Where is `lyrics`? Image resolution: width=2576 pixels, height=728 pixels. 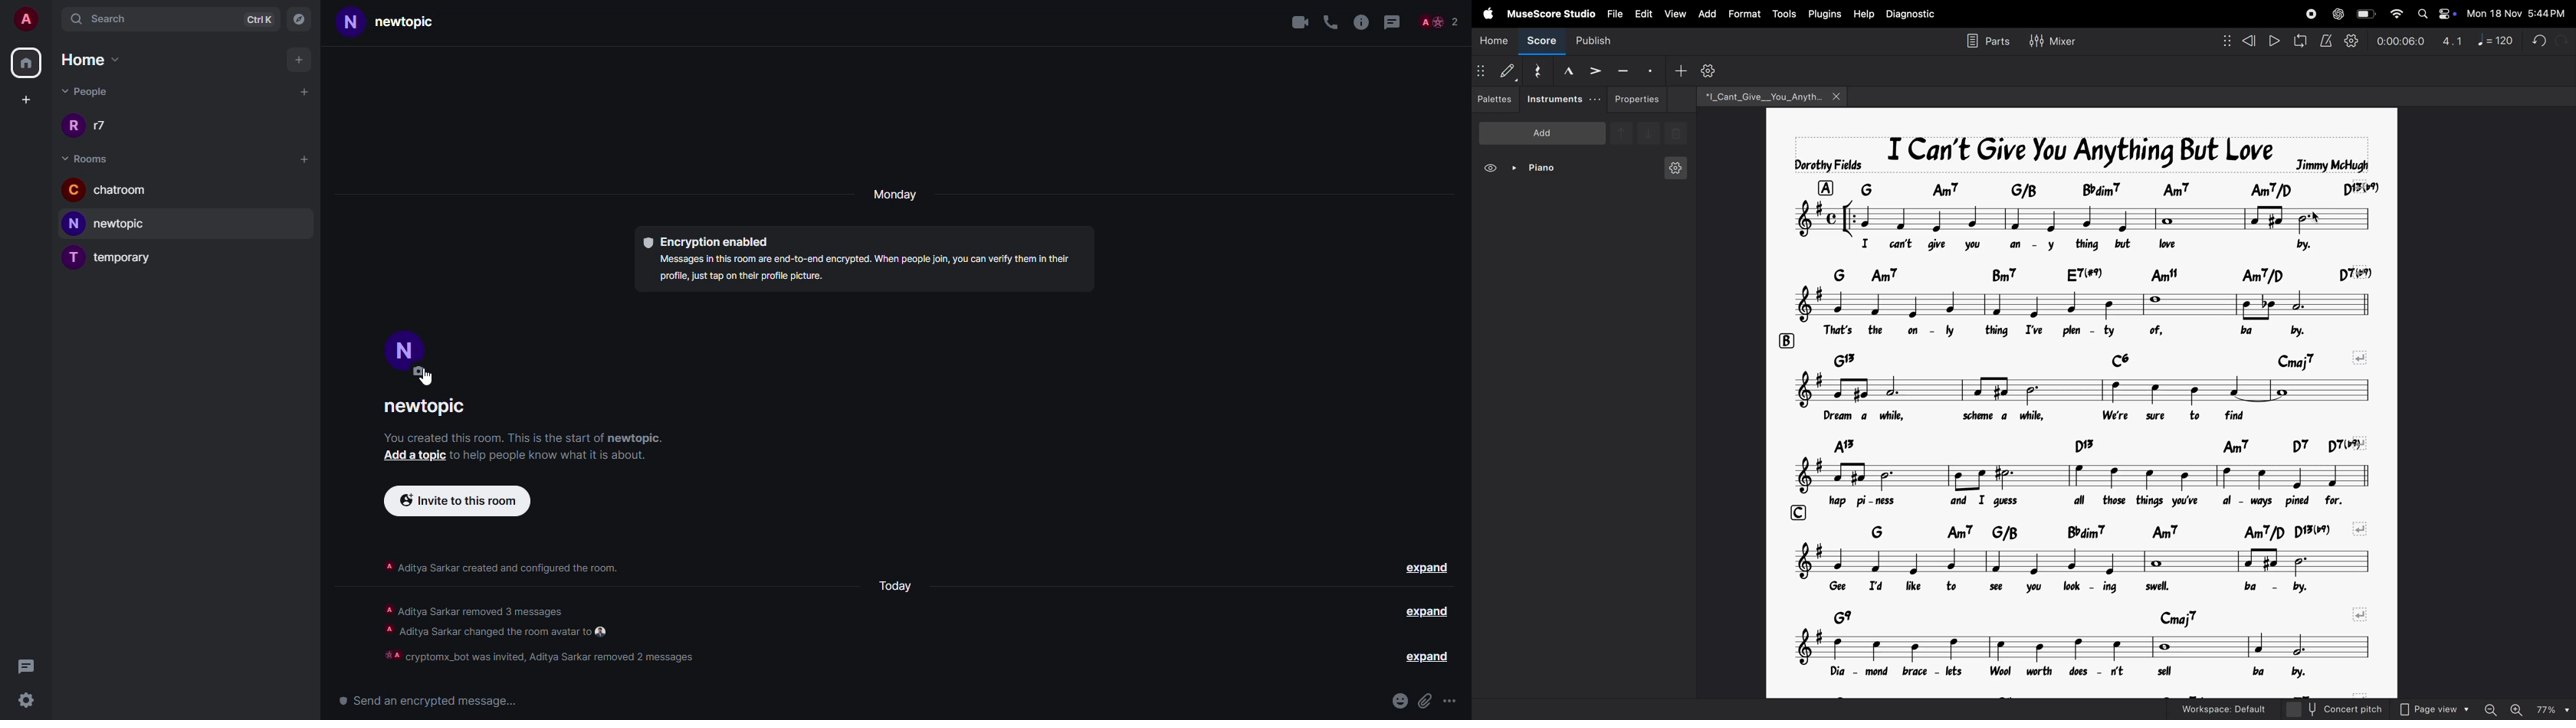
lyrics is located at coordinates (2102, 331).